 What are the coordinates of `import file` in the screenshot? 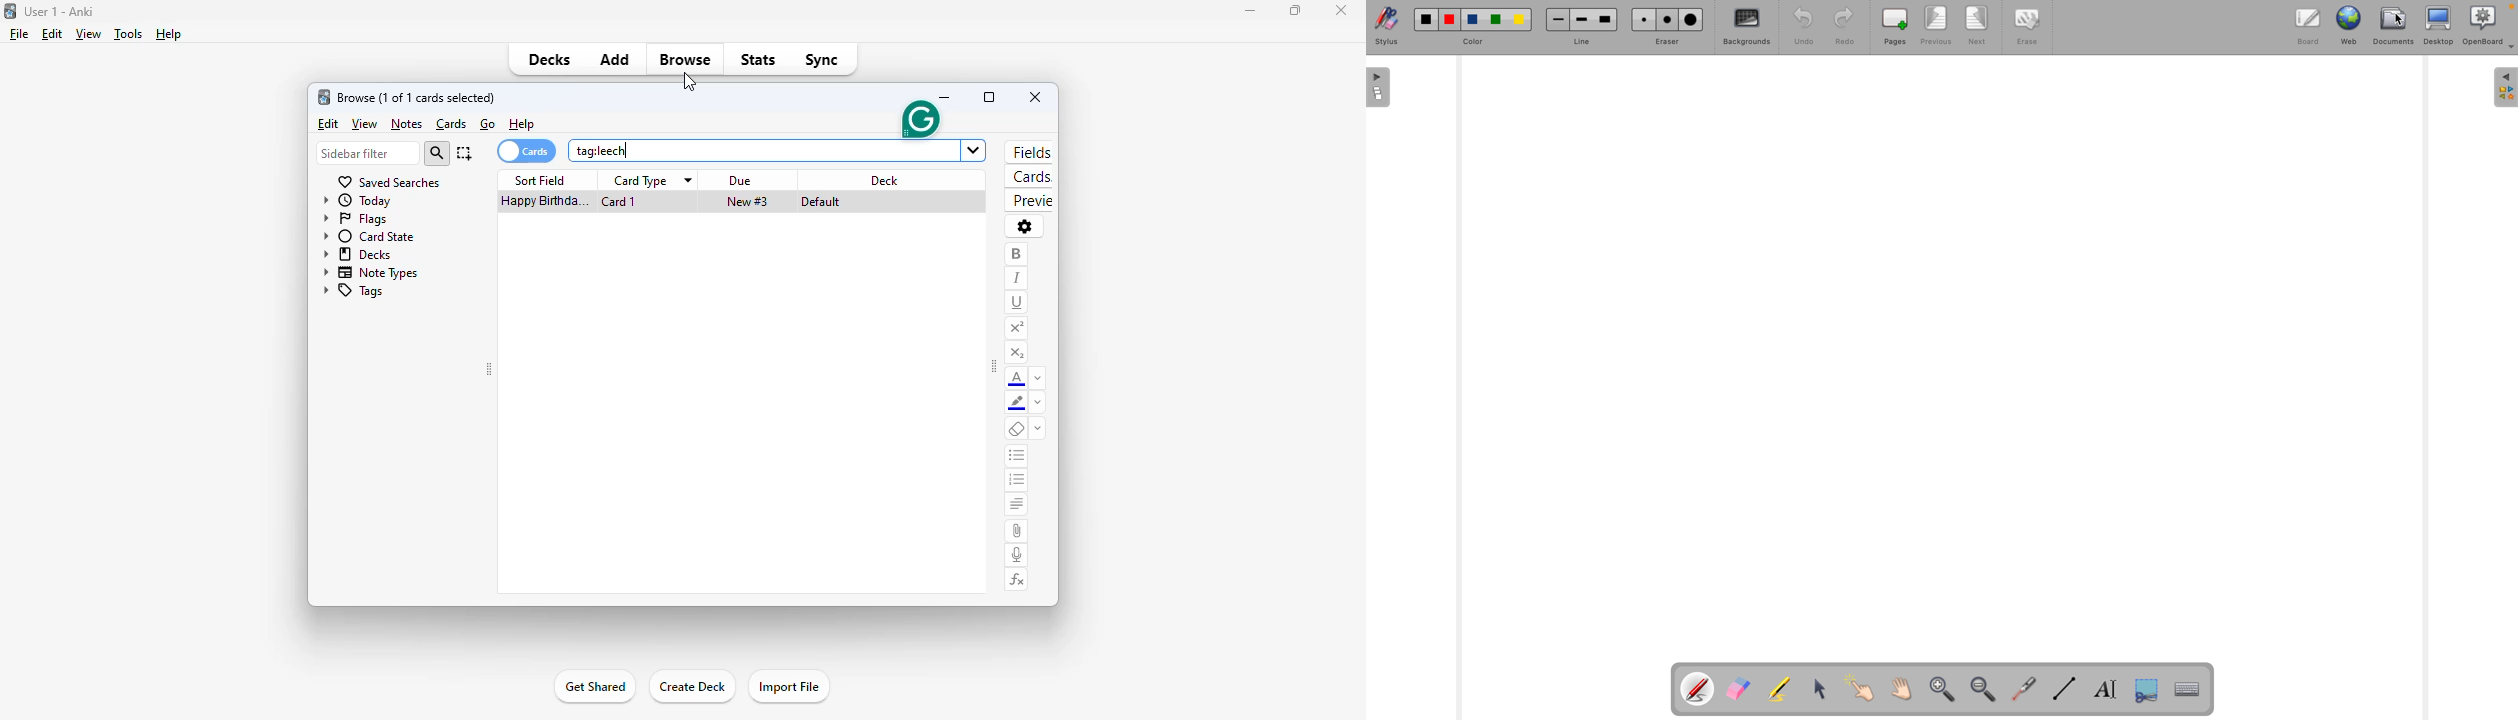 It's located at (791, 688).